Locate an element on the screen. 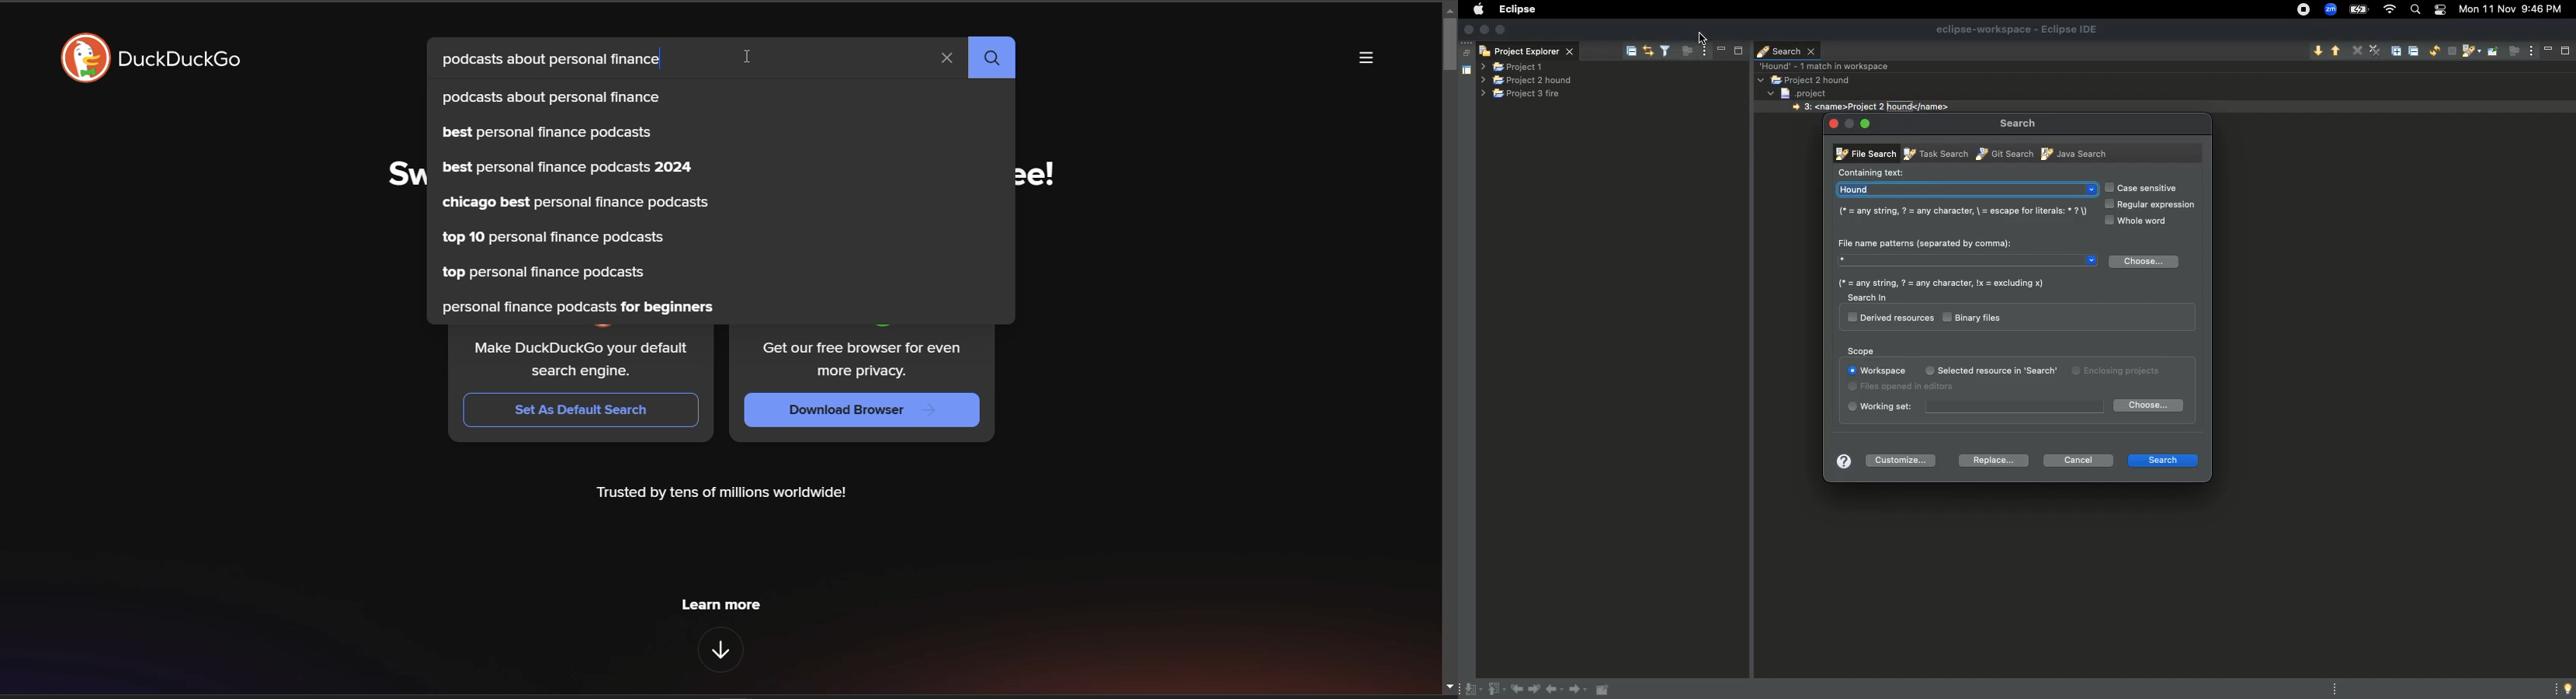 The height and width of the screenshot is (700, 2576). cursor is located at coordinates (1704, 38).